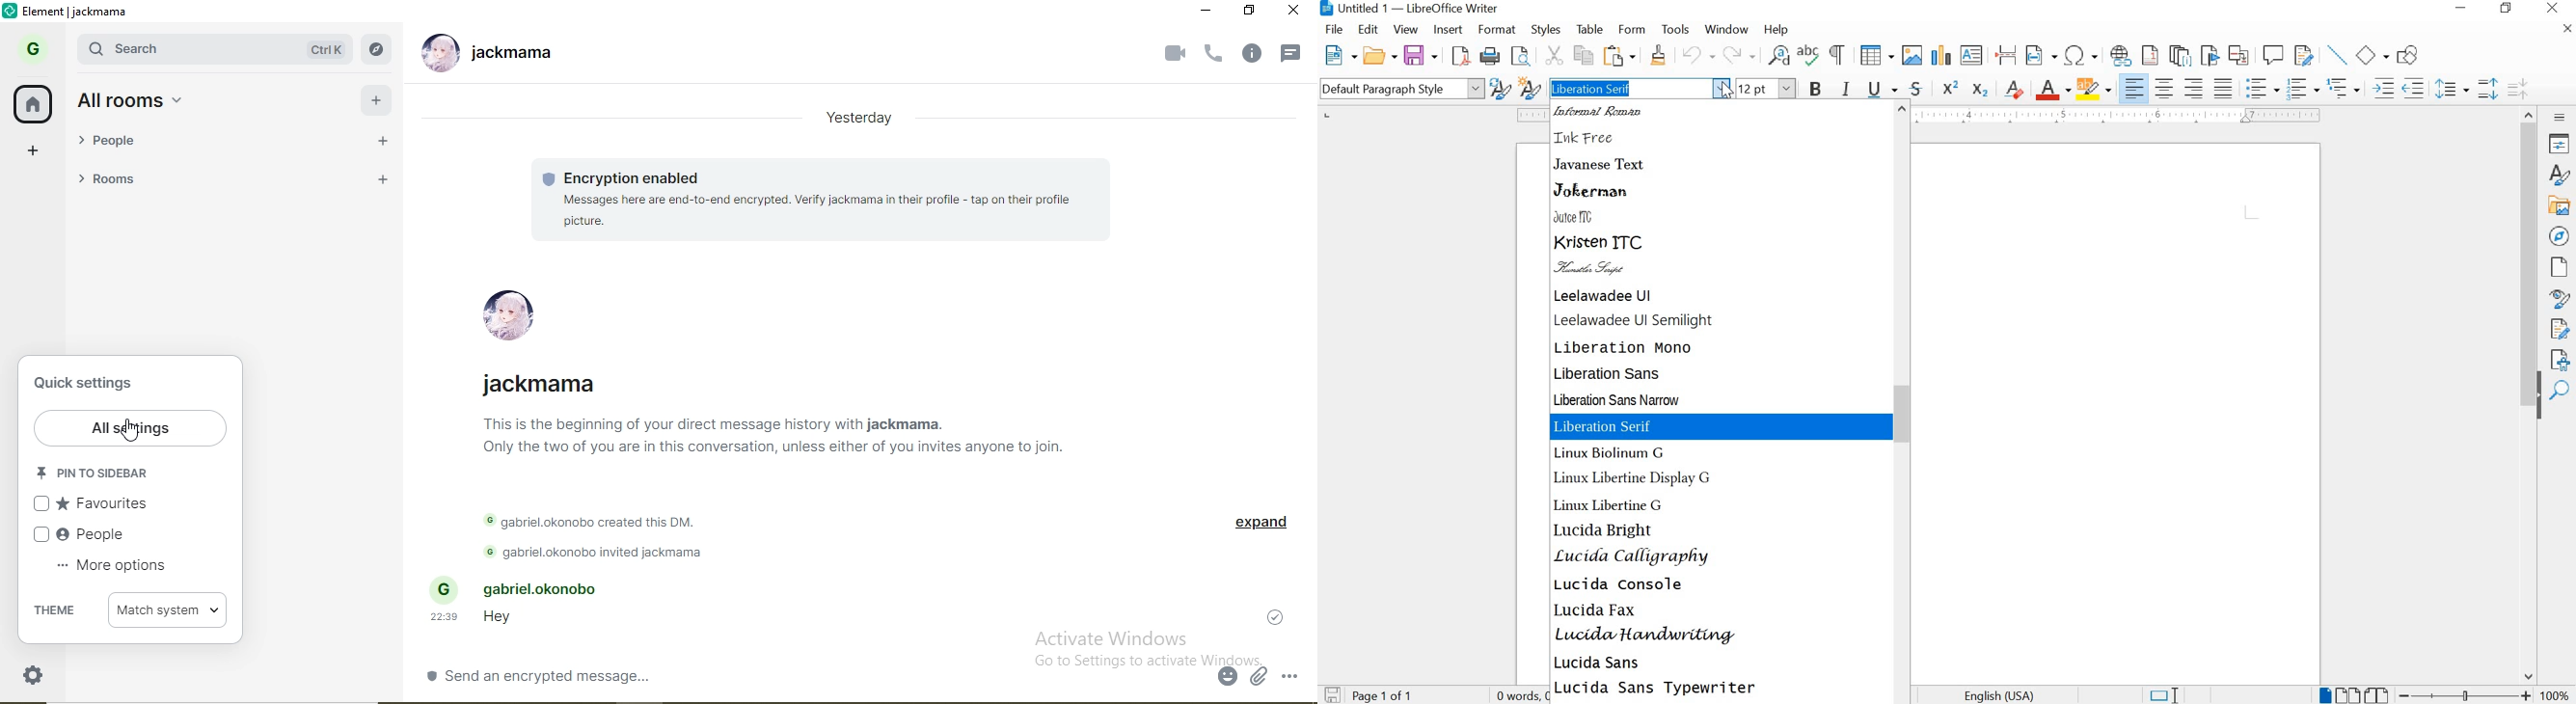 Image resolution: width=2576 pixels, height=728 pixels. Describe the element at coordinates (1606, 112) in the screenshot. I see `INFORMAL ROMAN` at that location.